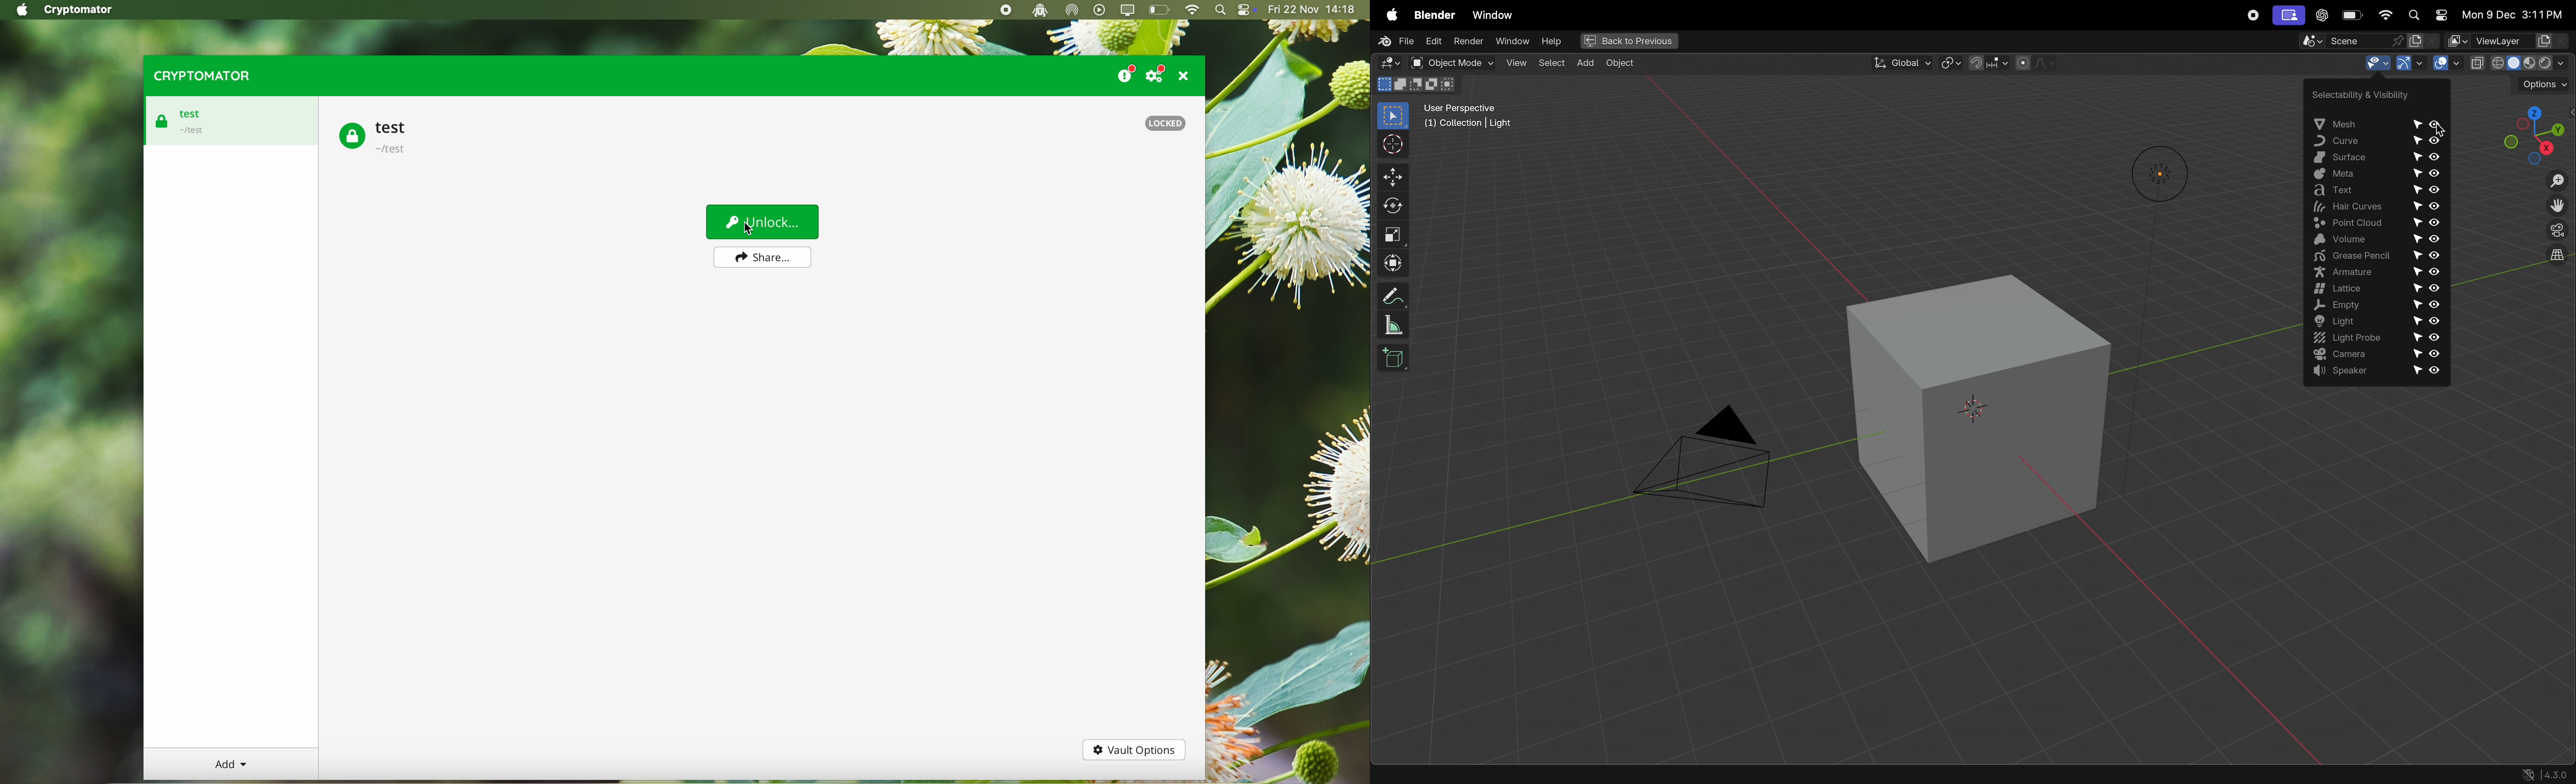 The width and height of the screenshot is (2576, 784). Describe the element at coordinates (1899, 62) in the screenshot. I see `global` at that location.